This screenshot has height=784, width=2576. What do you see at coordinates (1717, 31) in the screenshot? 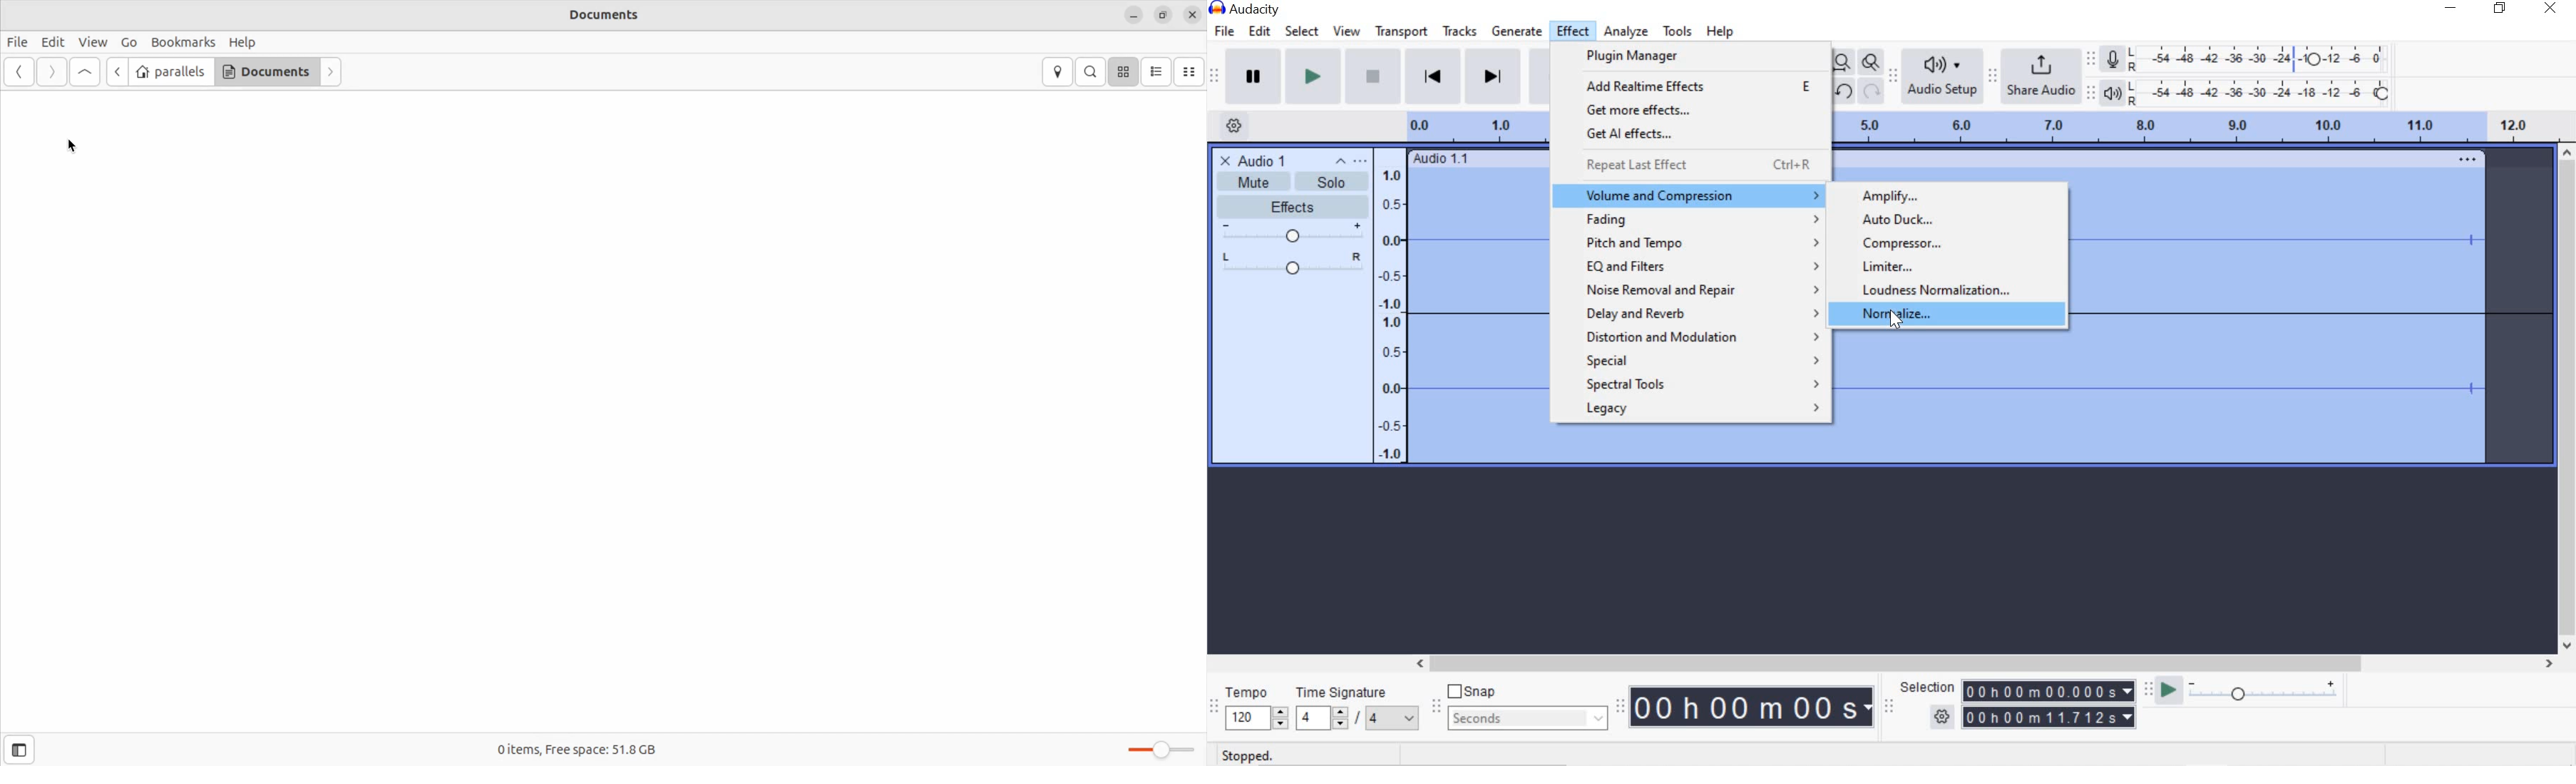
I see `help` at bounding box center [1717, 31].